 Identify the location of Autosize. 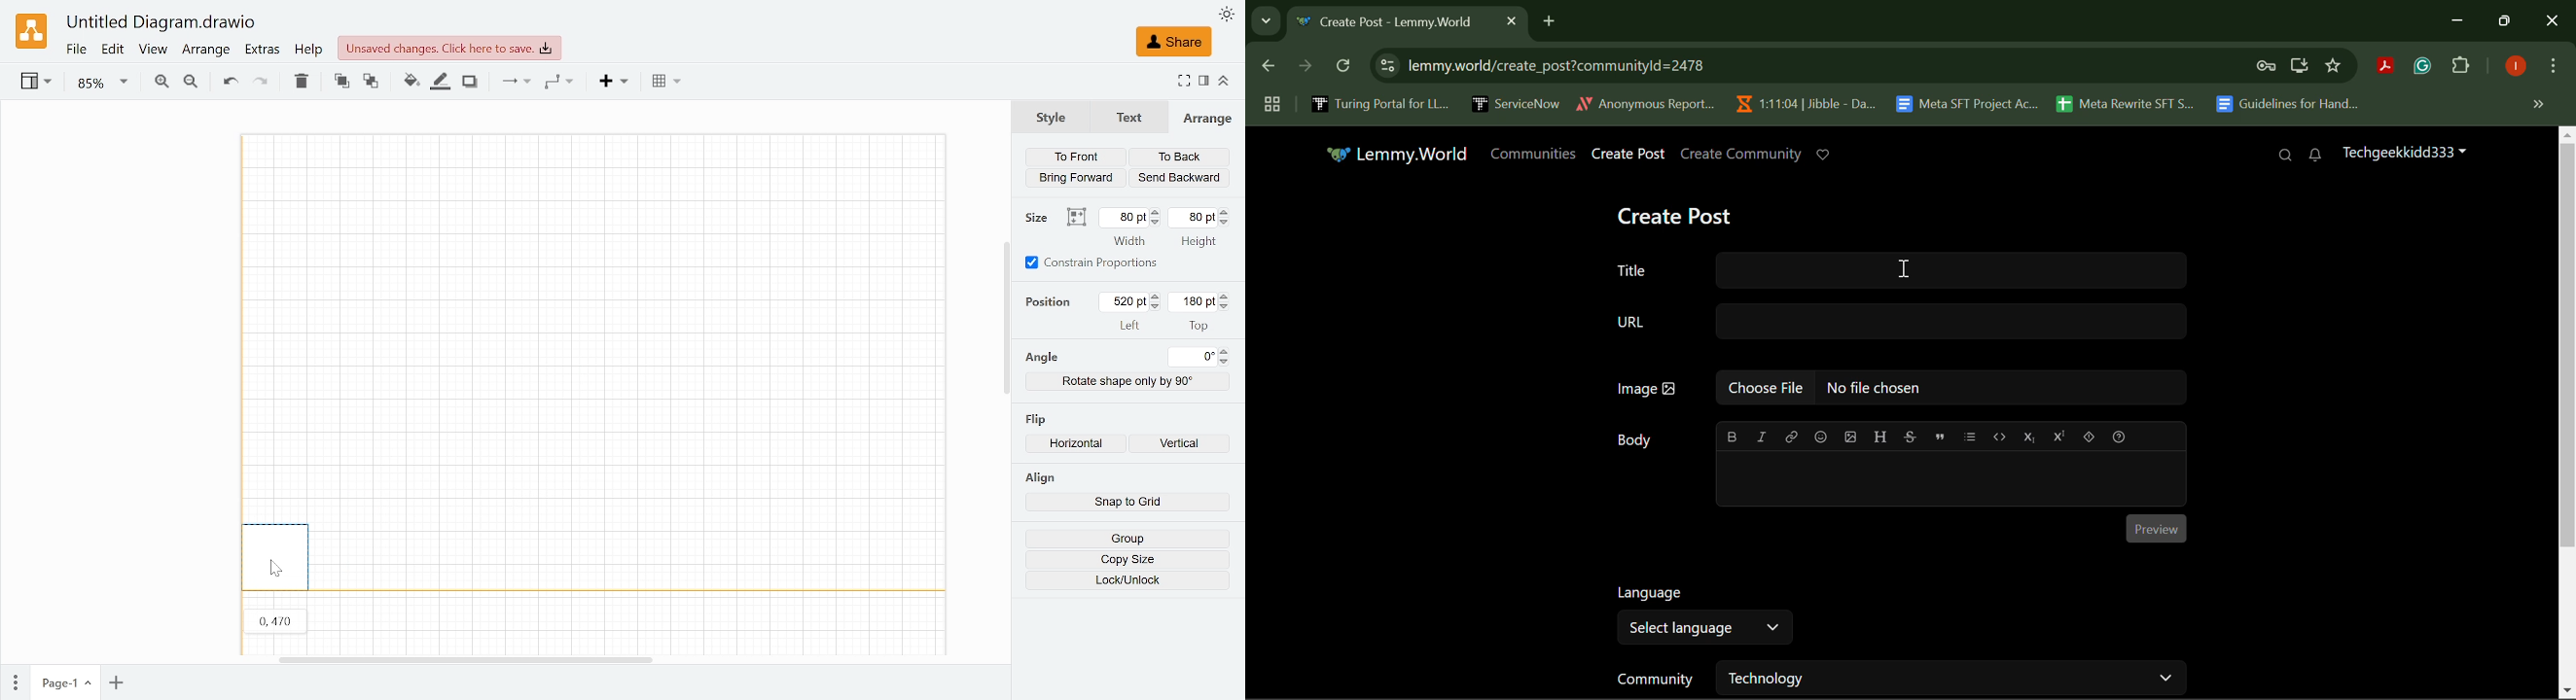
(1076, 218).